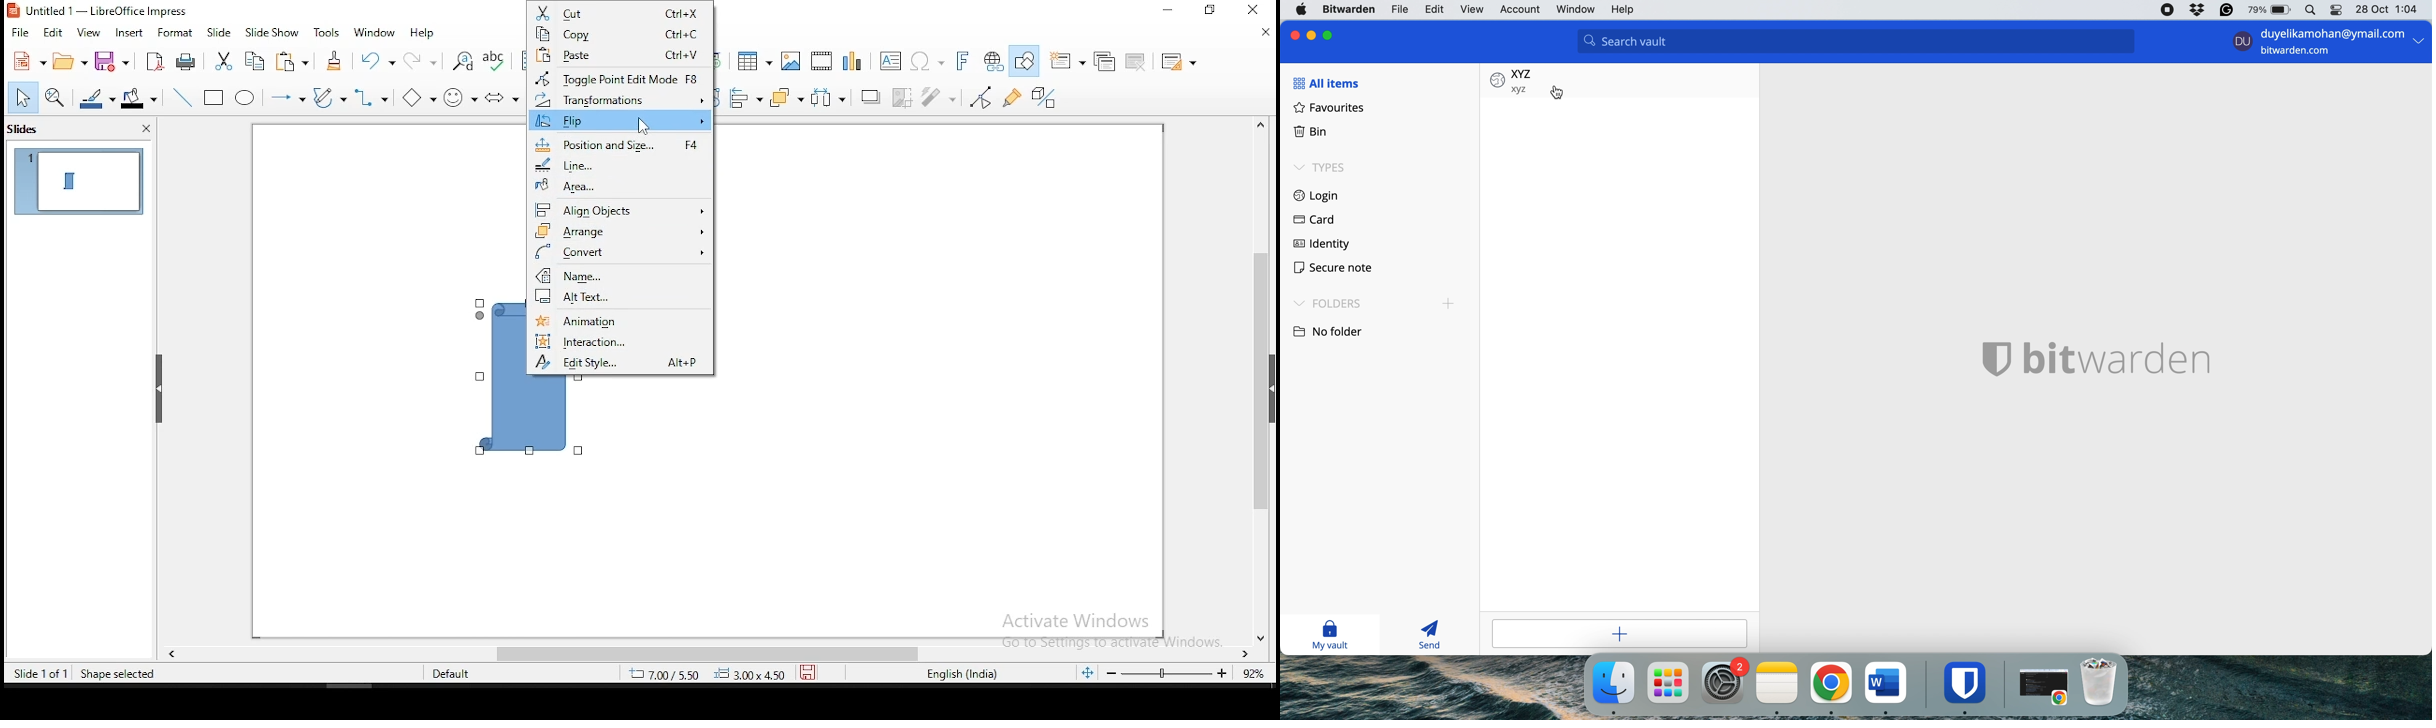 The image size is (2436, 728). Describe the element at coordinates (2225, 10) in the screenshot. I see `grammarly` at that location.